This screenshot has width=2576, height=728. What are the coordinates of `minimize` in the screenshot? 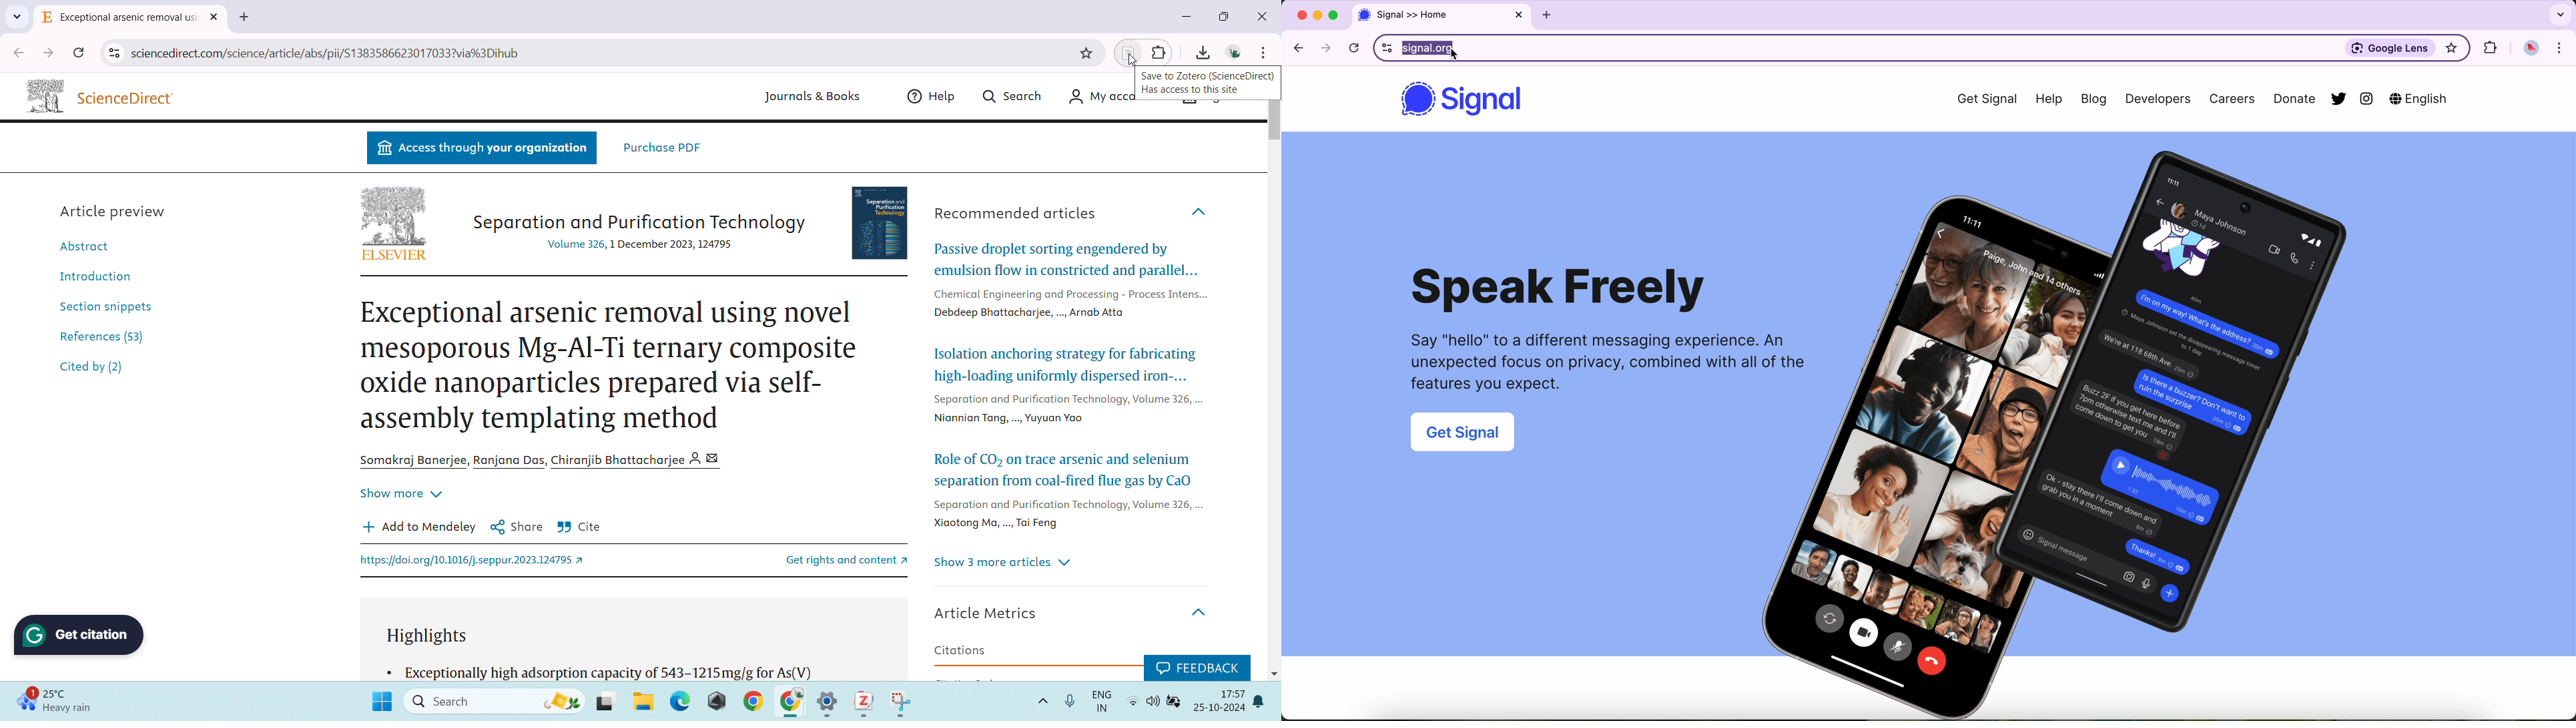 It's located at (1185, 16).